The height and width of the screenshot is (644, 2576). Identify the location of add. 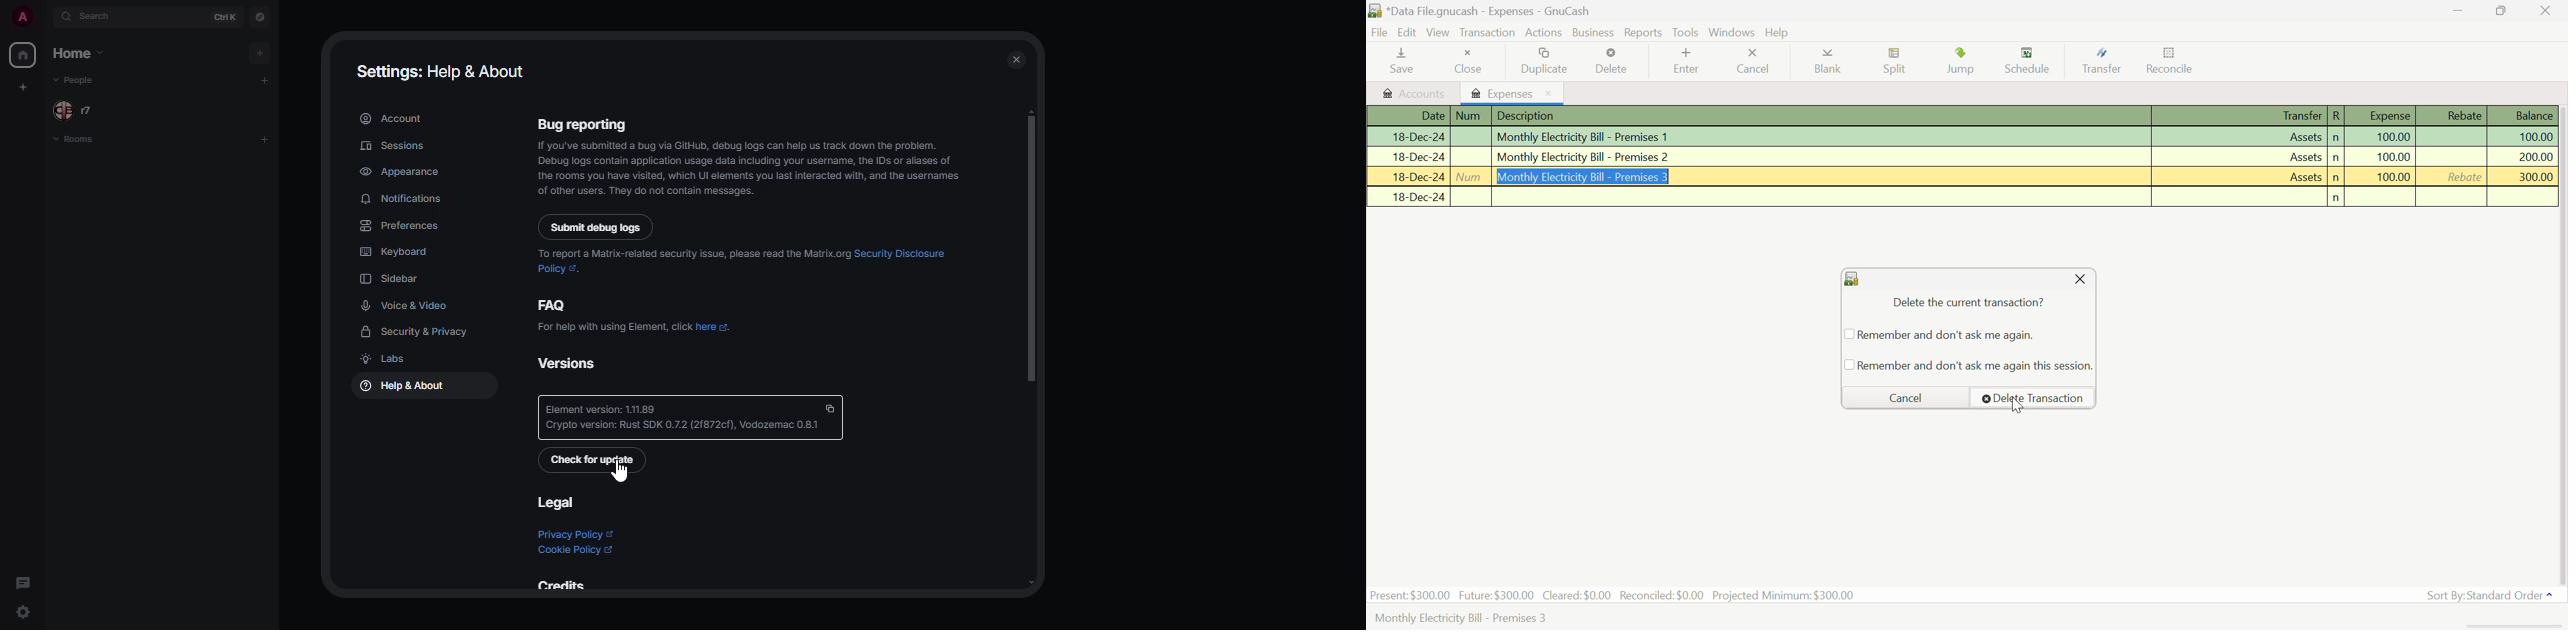
(262, 53).